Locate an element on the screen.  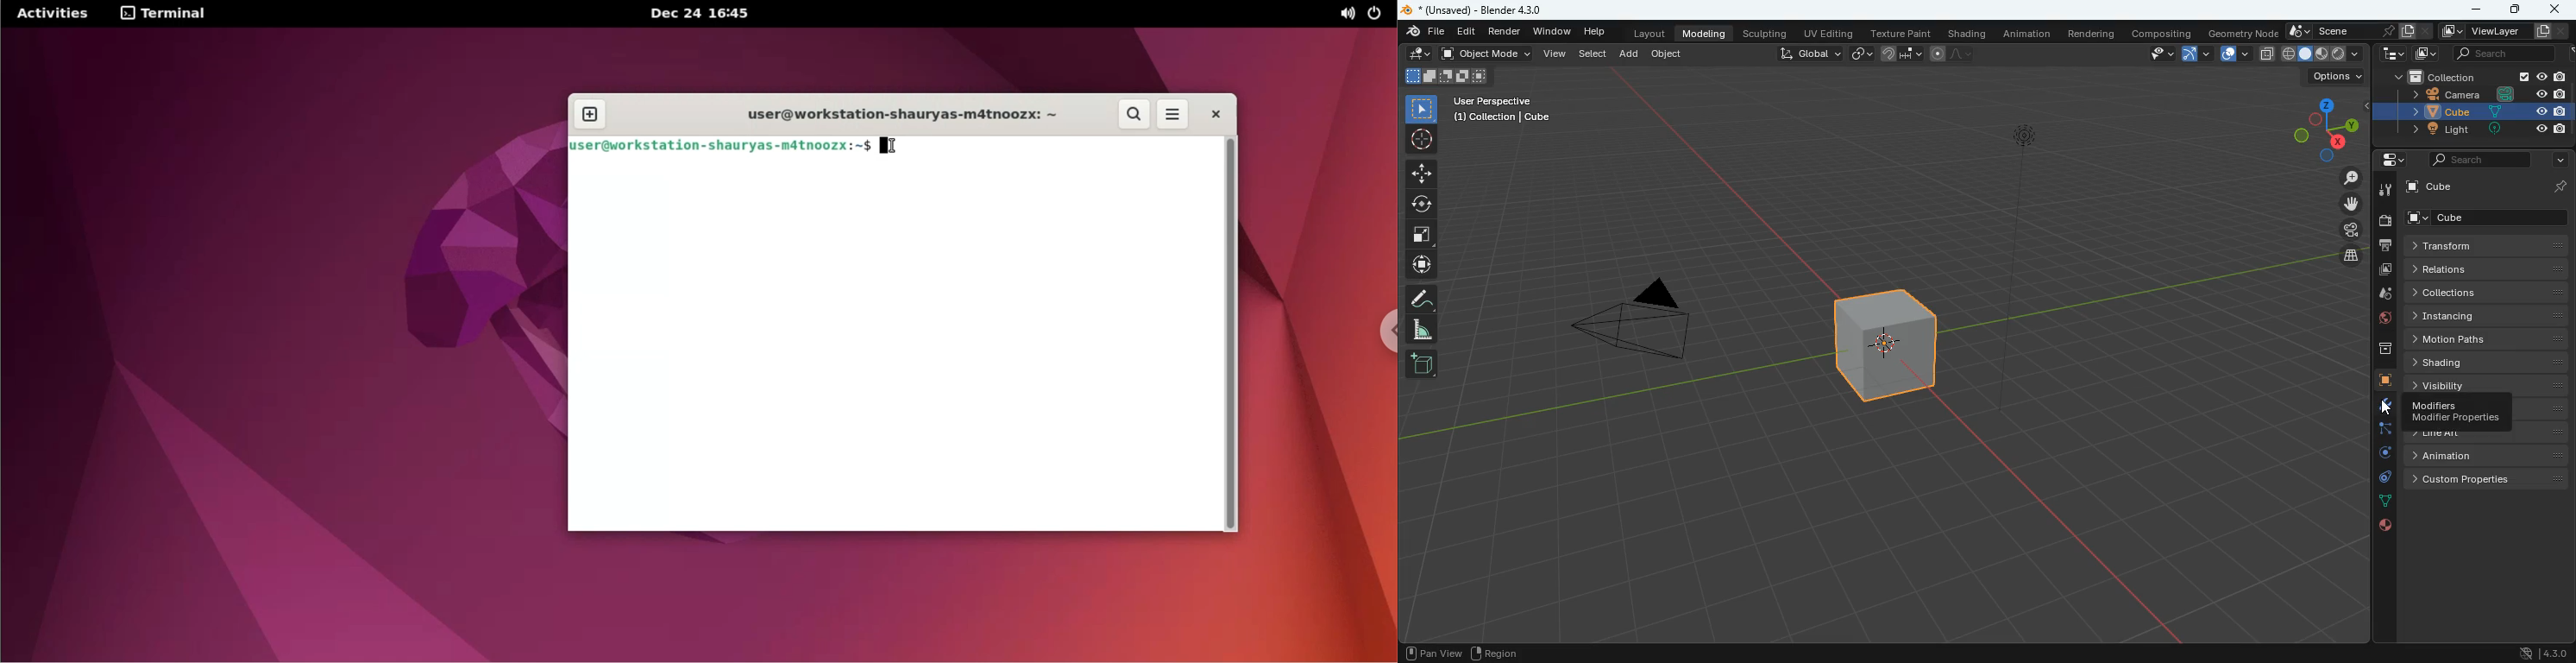
 is located at coordinates (2524, 77).